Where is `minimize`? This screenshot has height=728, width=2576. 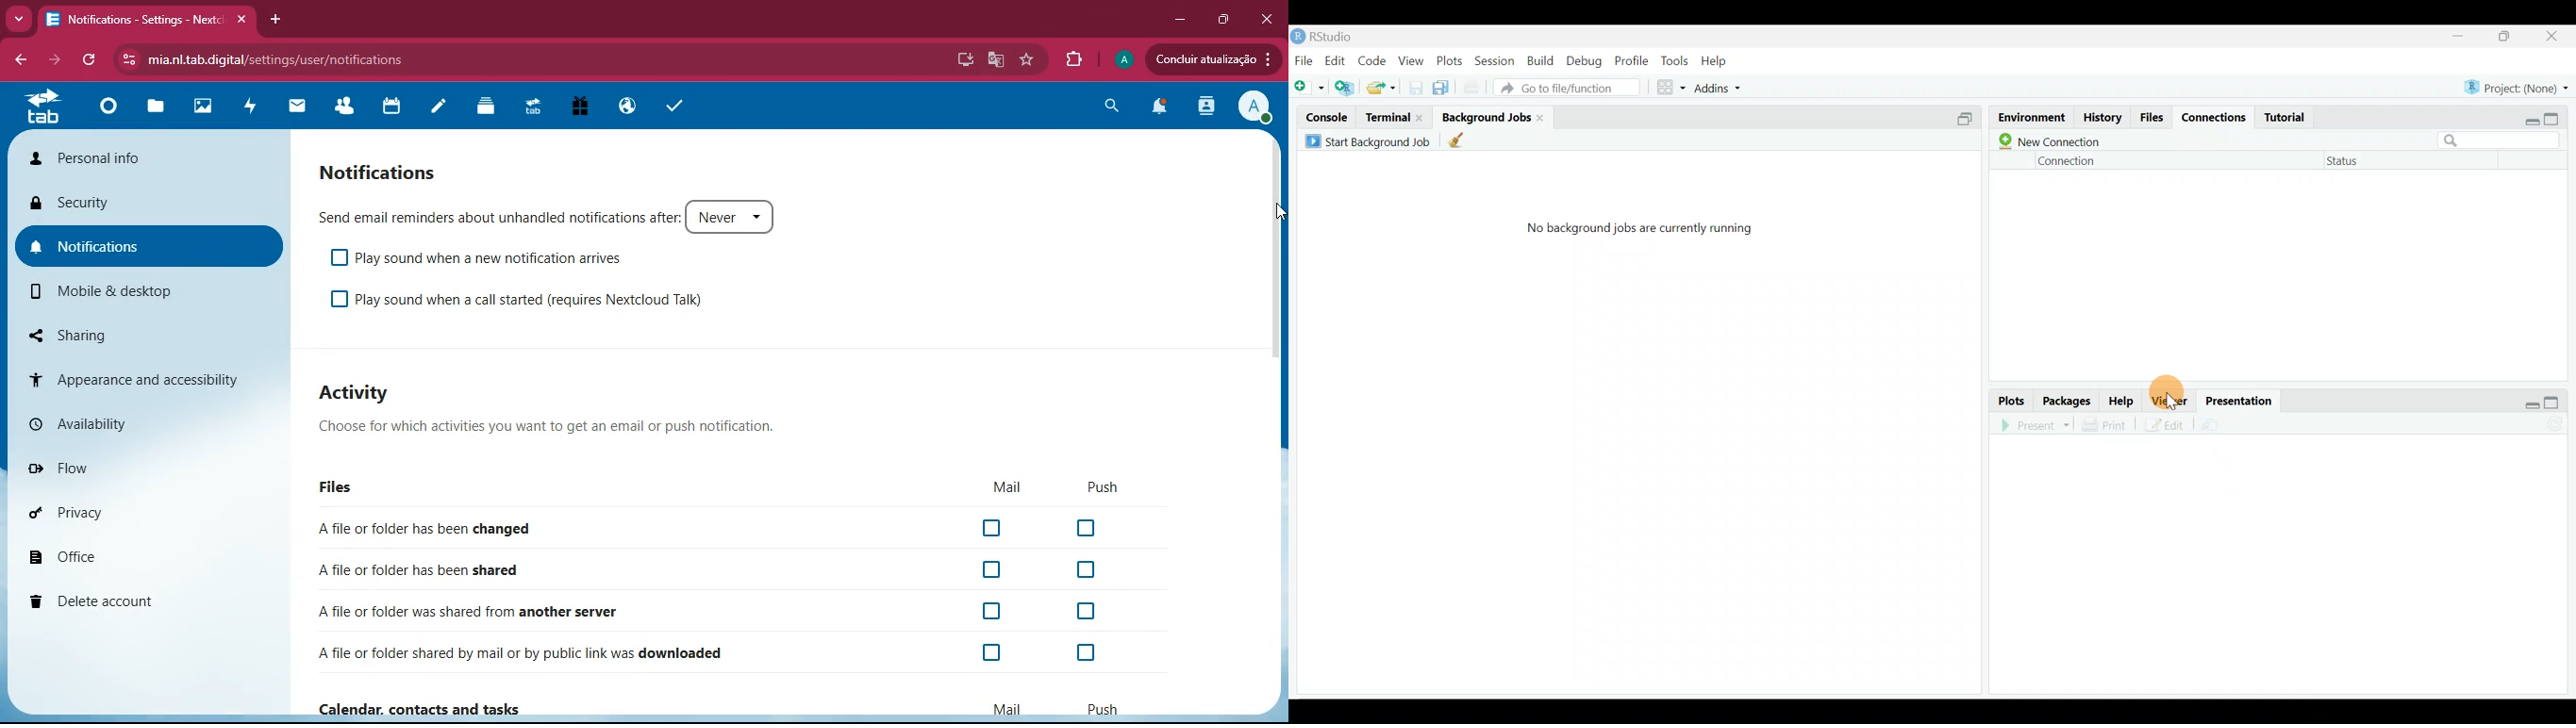
minimize is located at coordinates (1175, 20).